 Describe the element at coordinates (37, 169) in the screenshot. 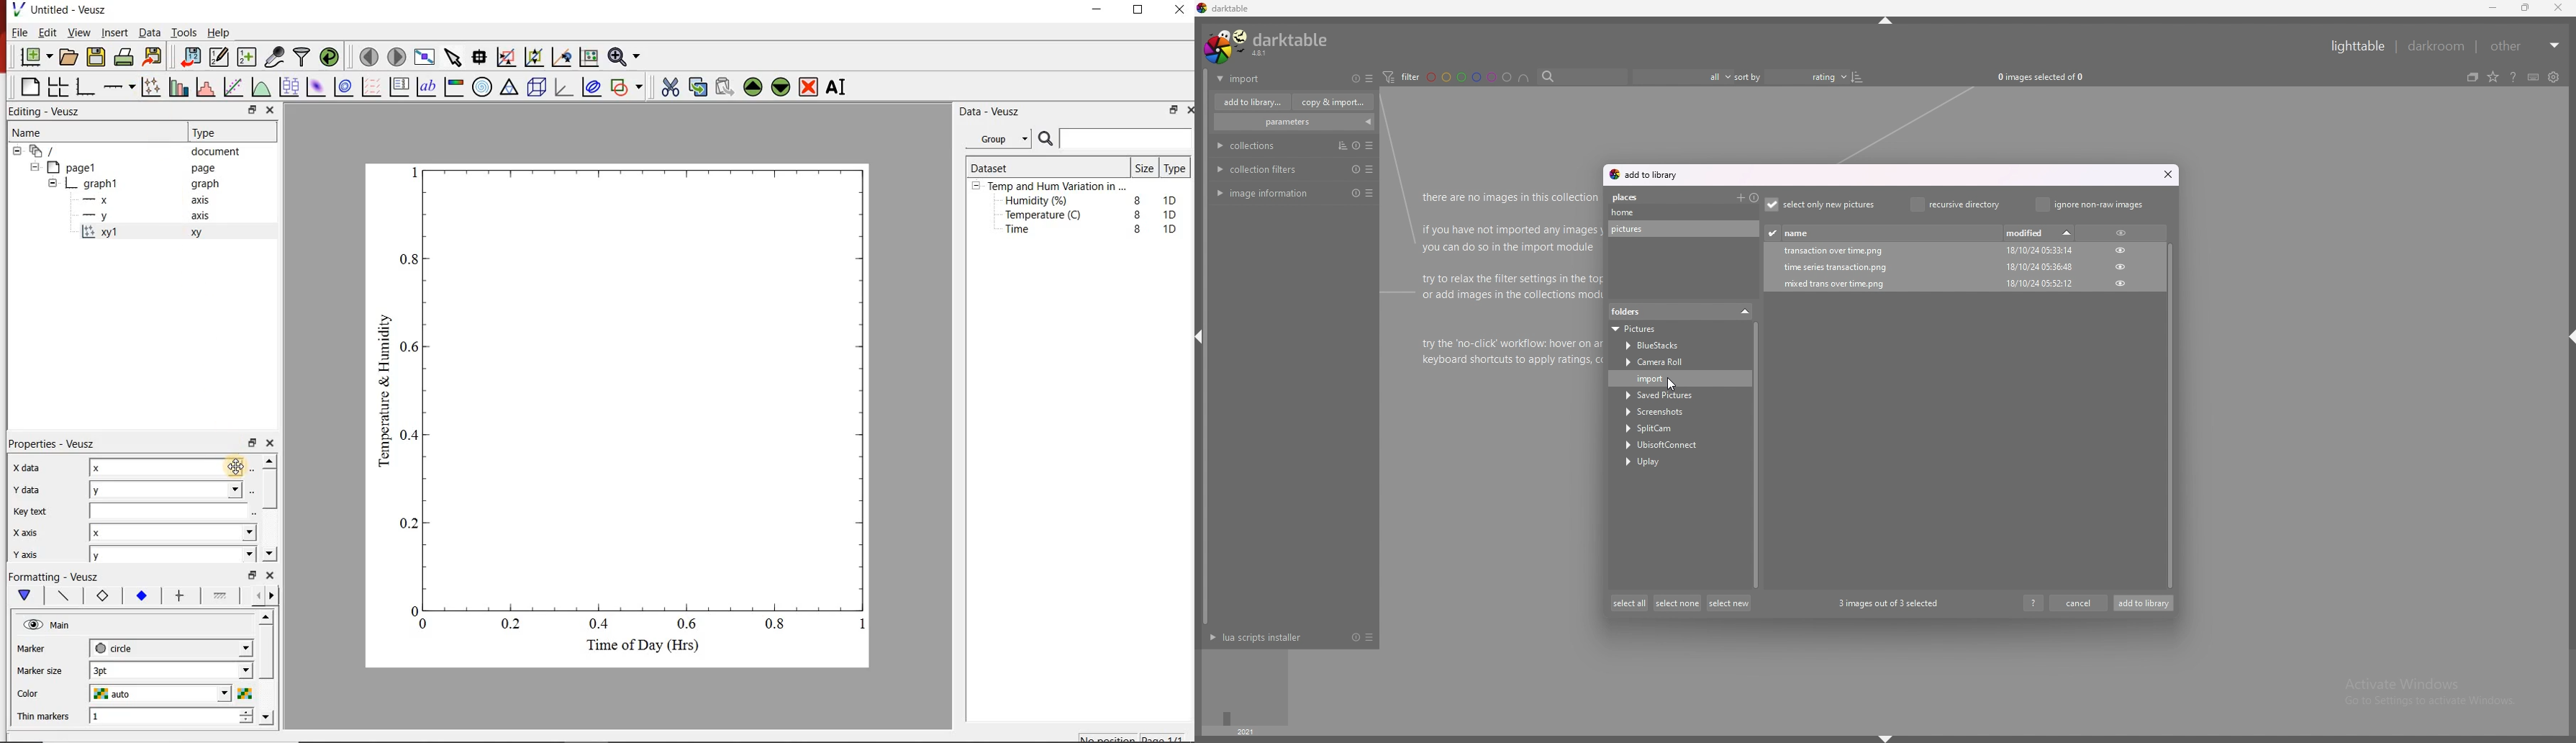

I see `hide sub menu` at that location.